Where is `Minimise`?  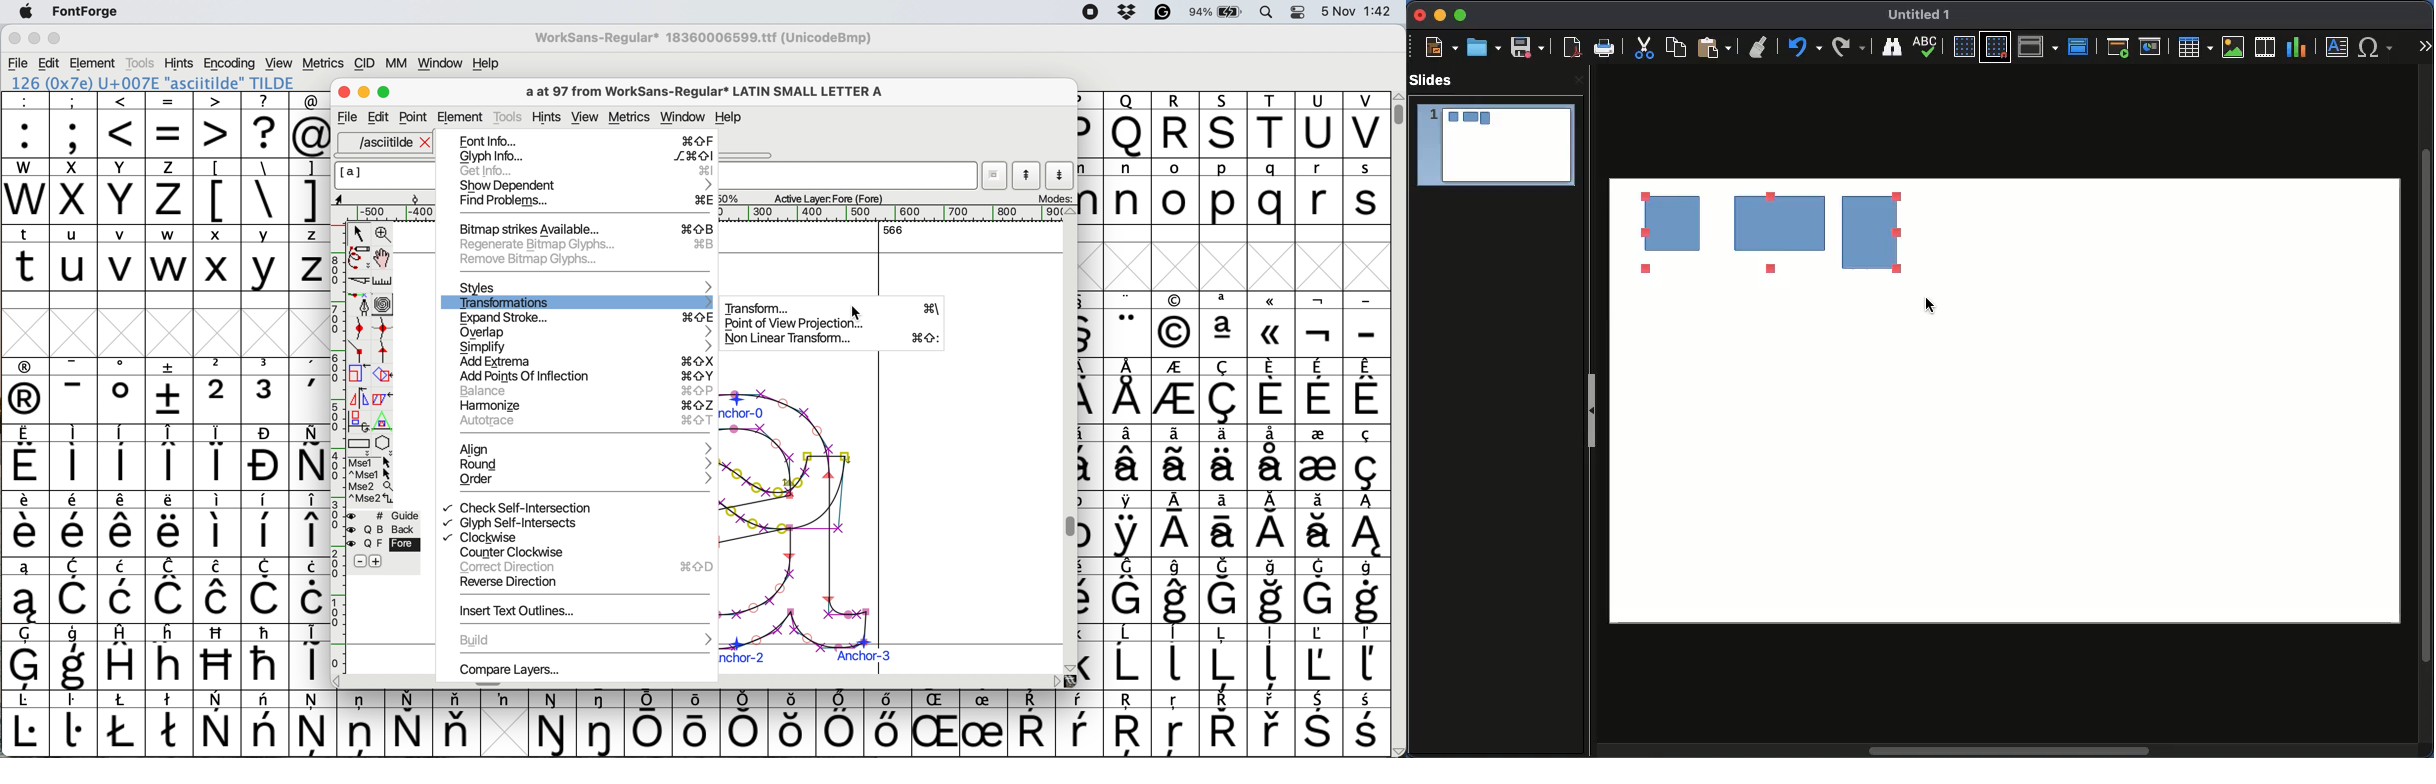
Minimise is located at coordinates (365, 92).